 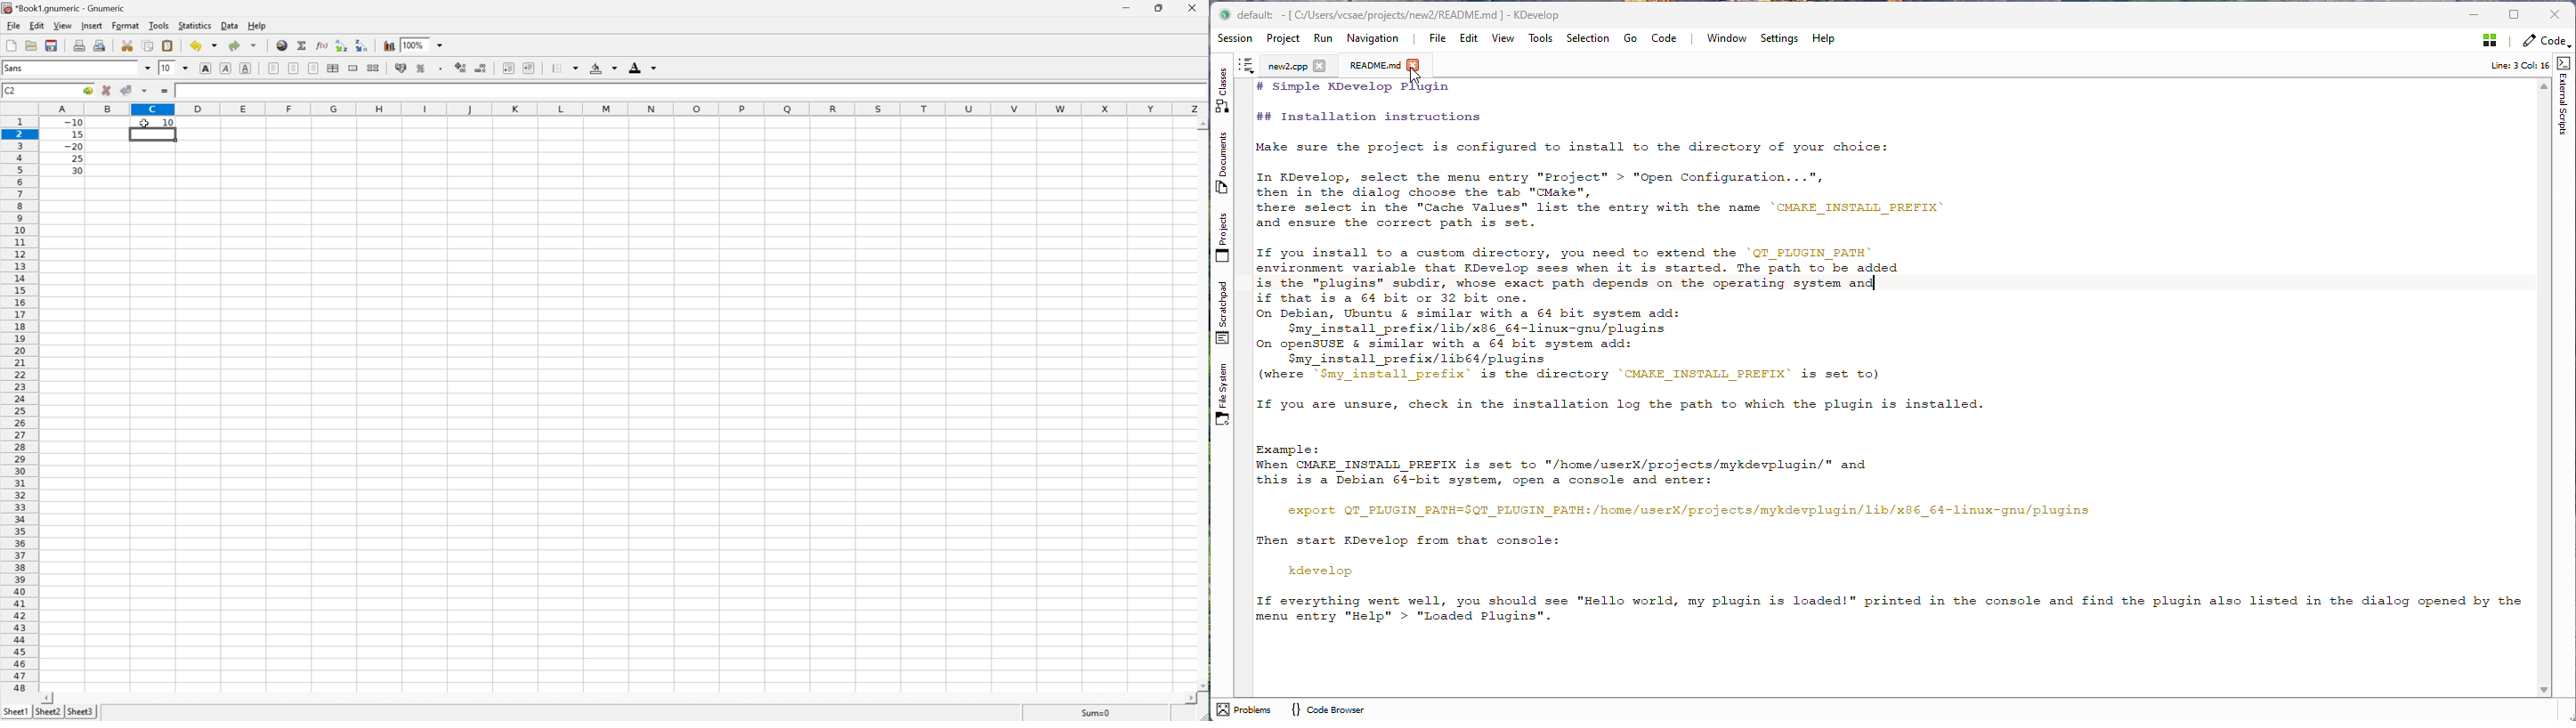 I want to click on Go to, so click(x=86, y=91).